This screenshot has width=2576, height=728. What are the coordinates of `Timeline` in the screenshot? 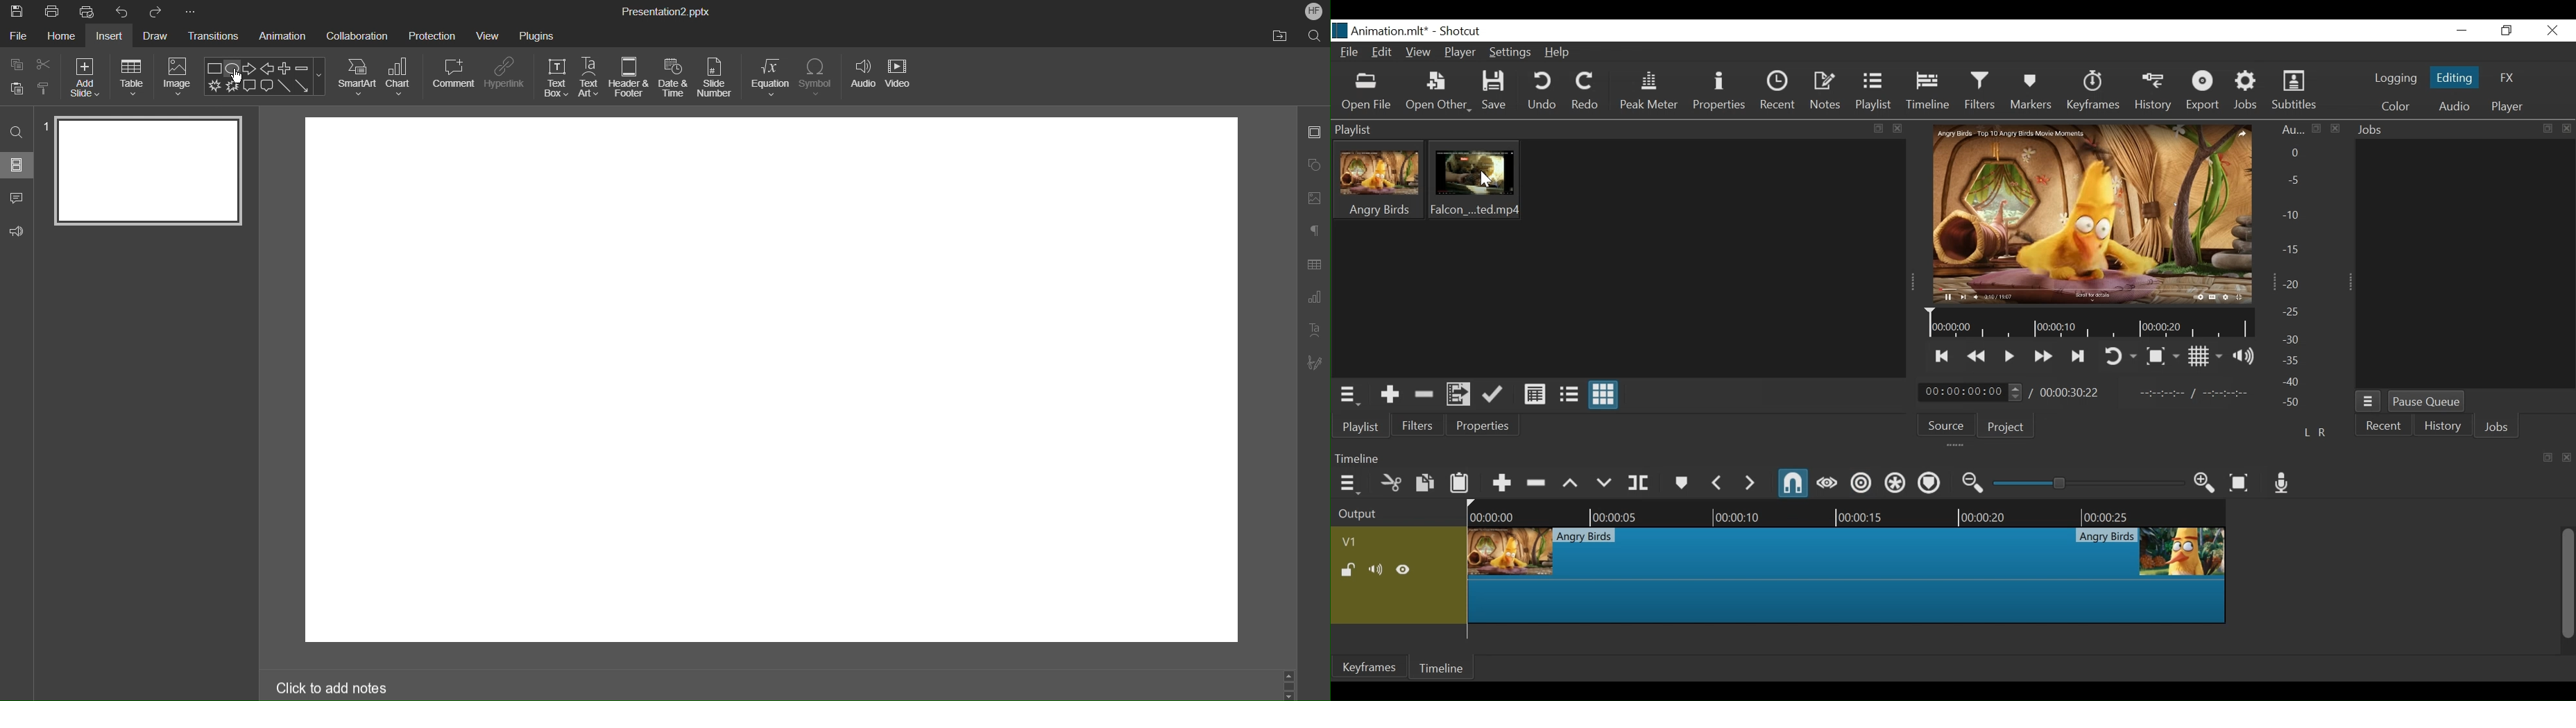 It's located at (1850, 513).